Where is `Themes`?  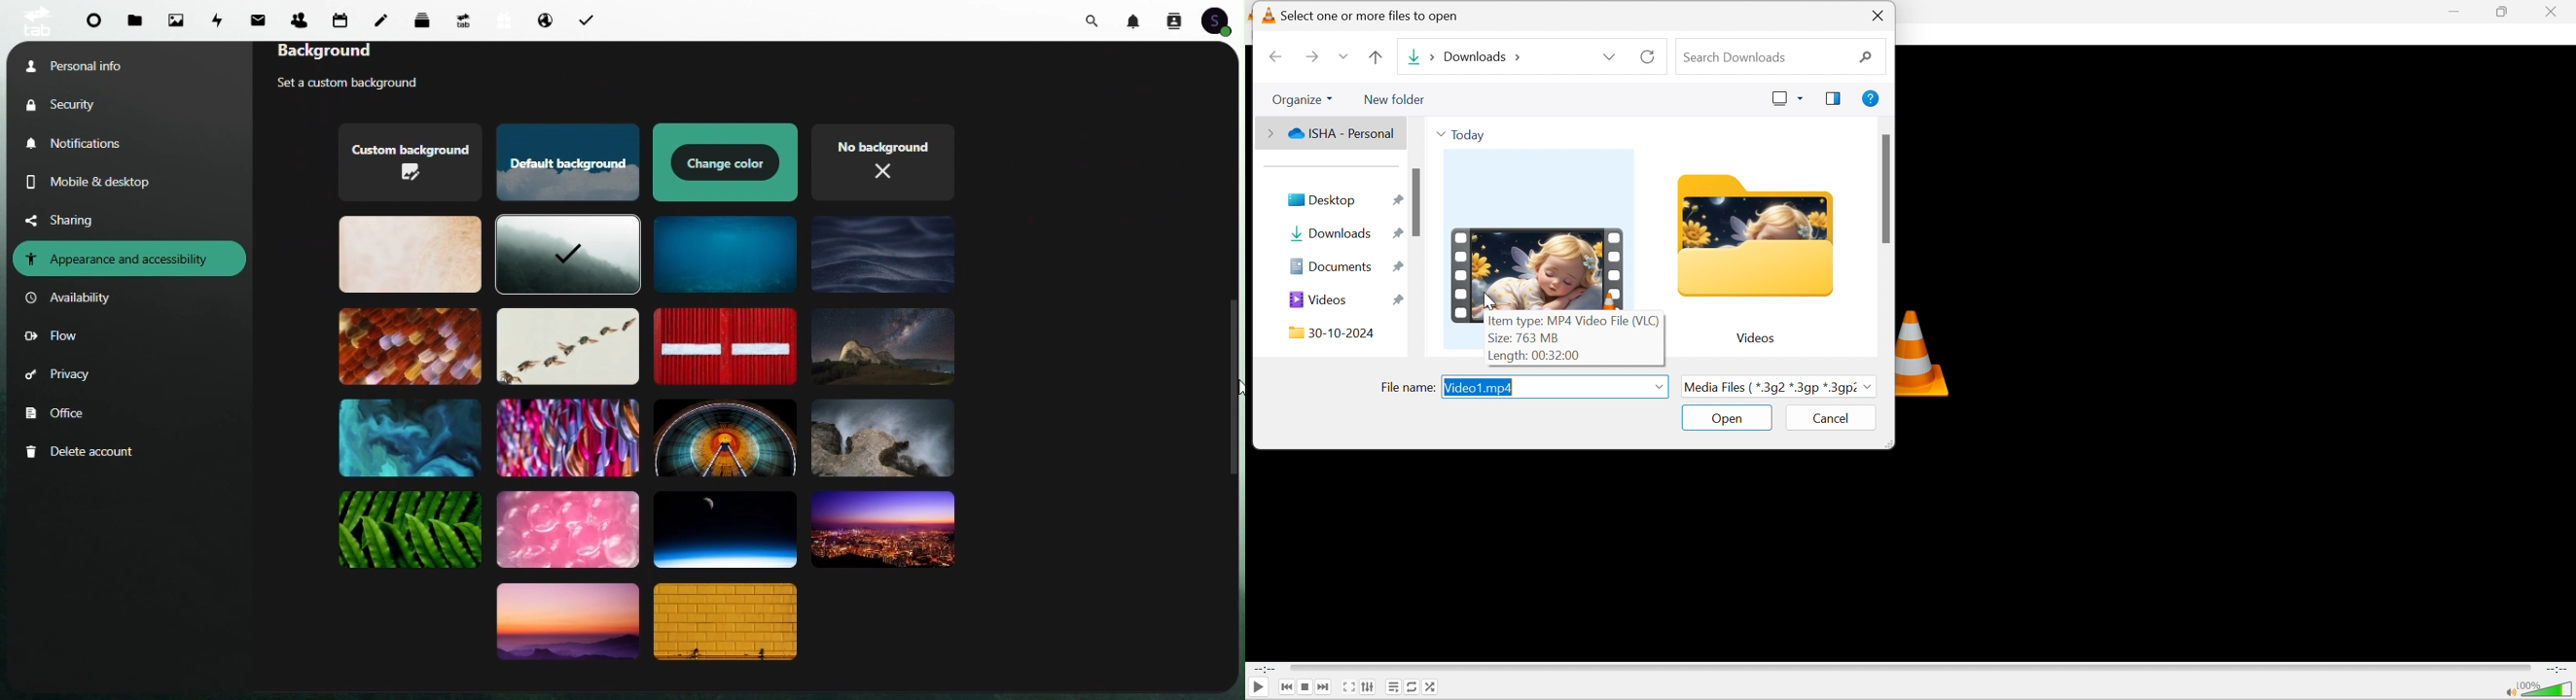
Themes is located at coordinates (721, 346).